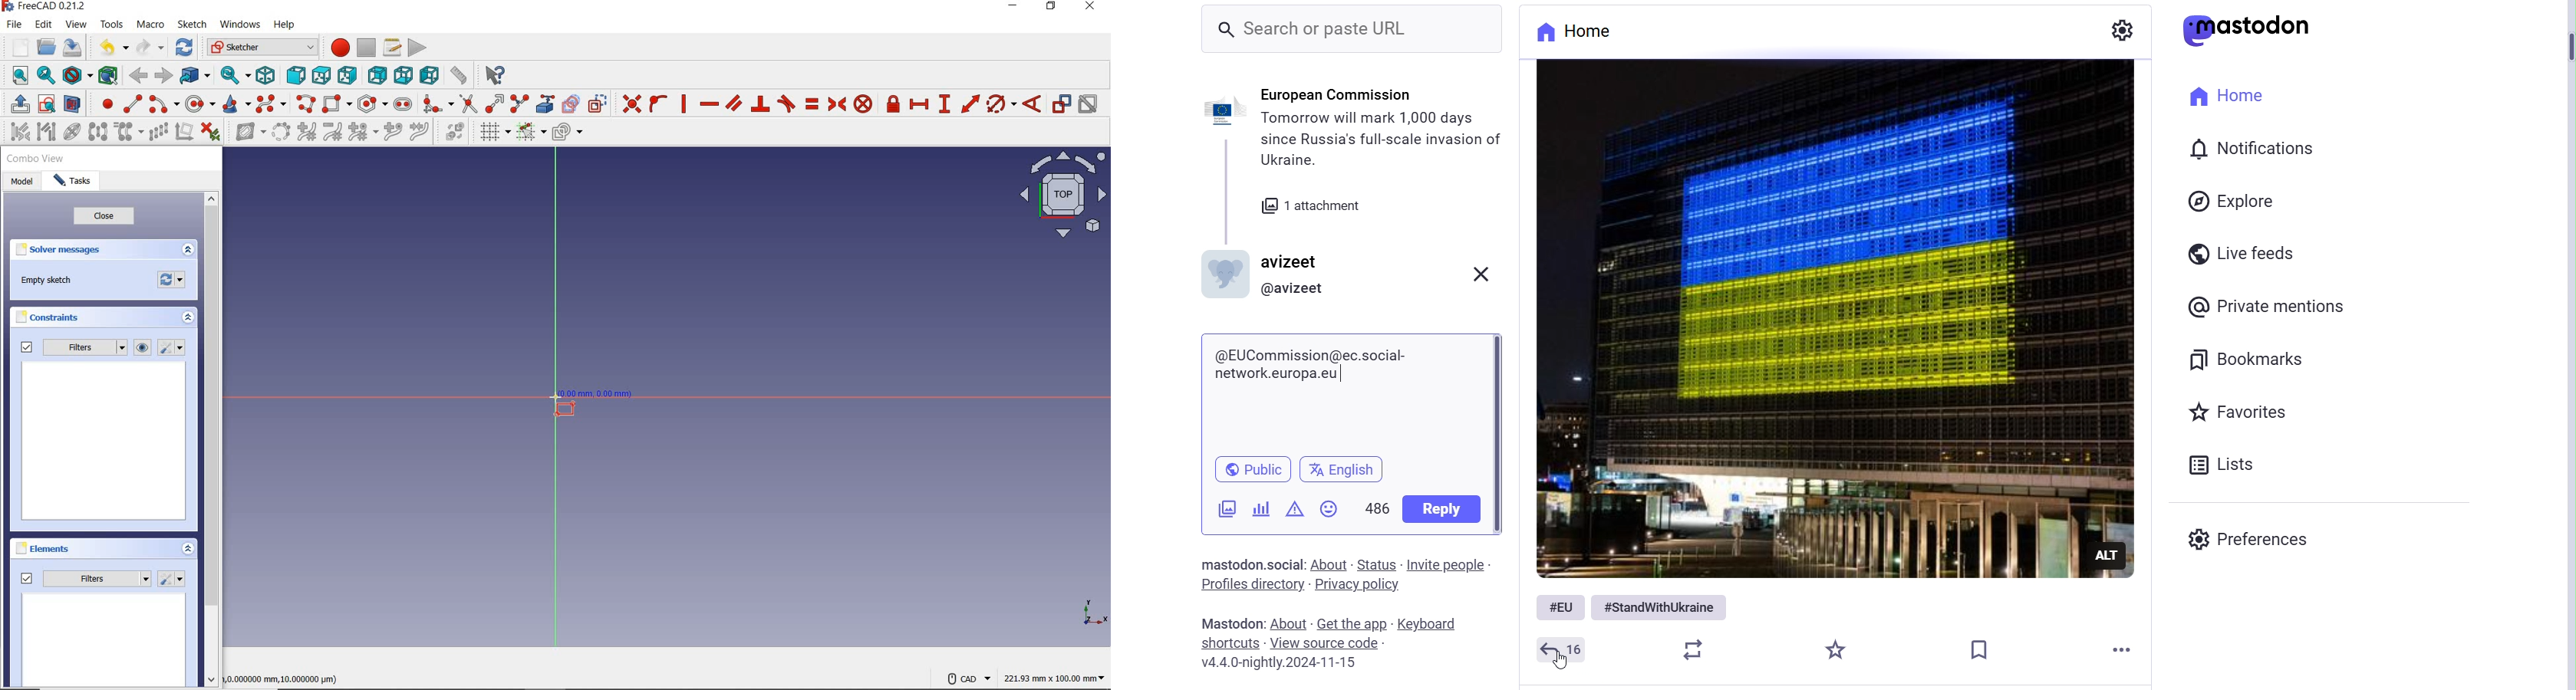  What do you see at coordinates (1033, 104) in the screenshot?
I see `constrain angle` at bounding box center [1033, 104].